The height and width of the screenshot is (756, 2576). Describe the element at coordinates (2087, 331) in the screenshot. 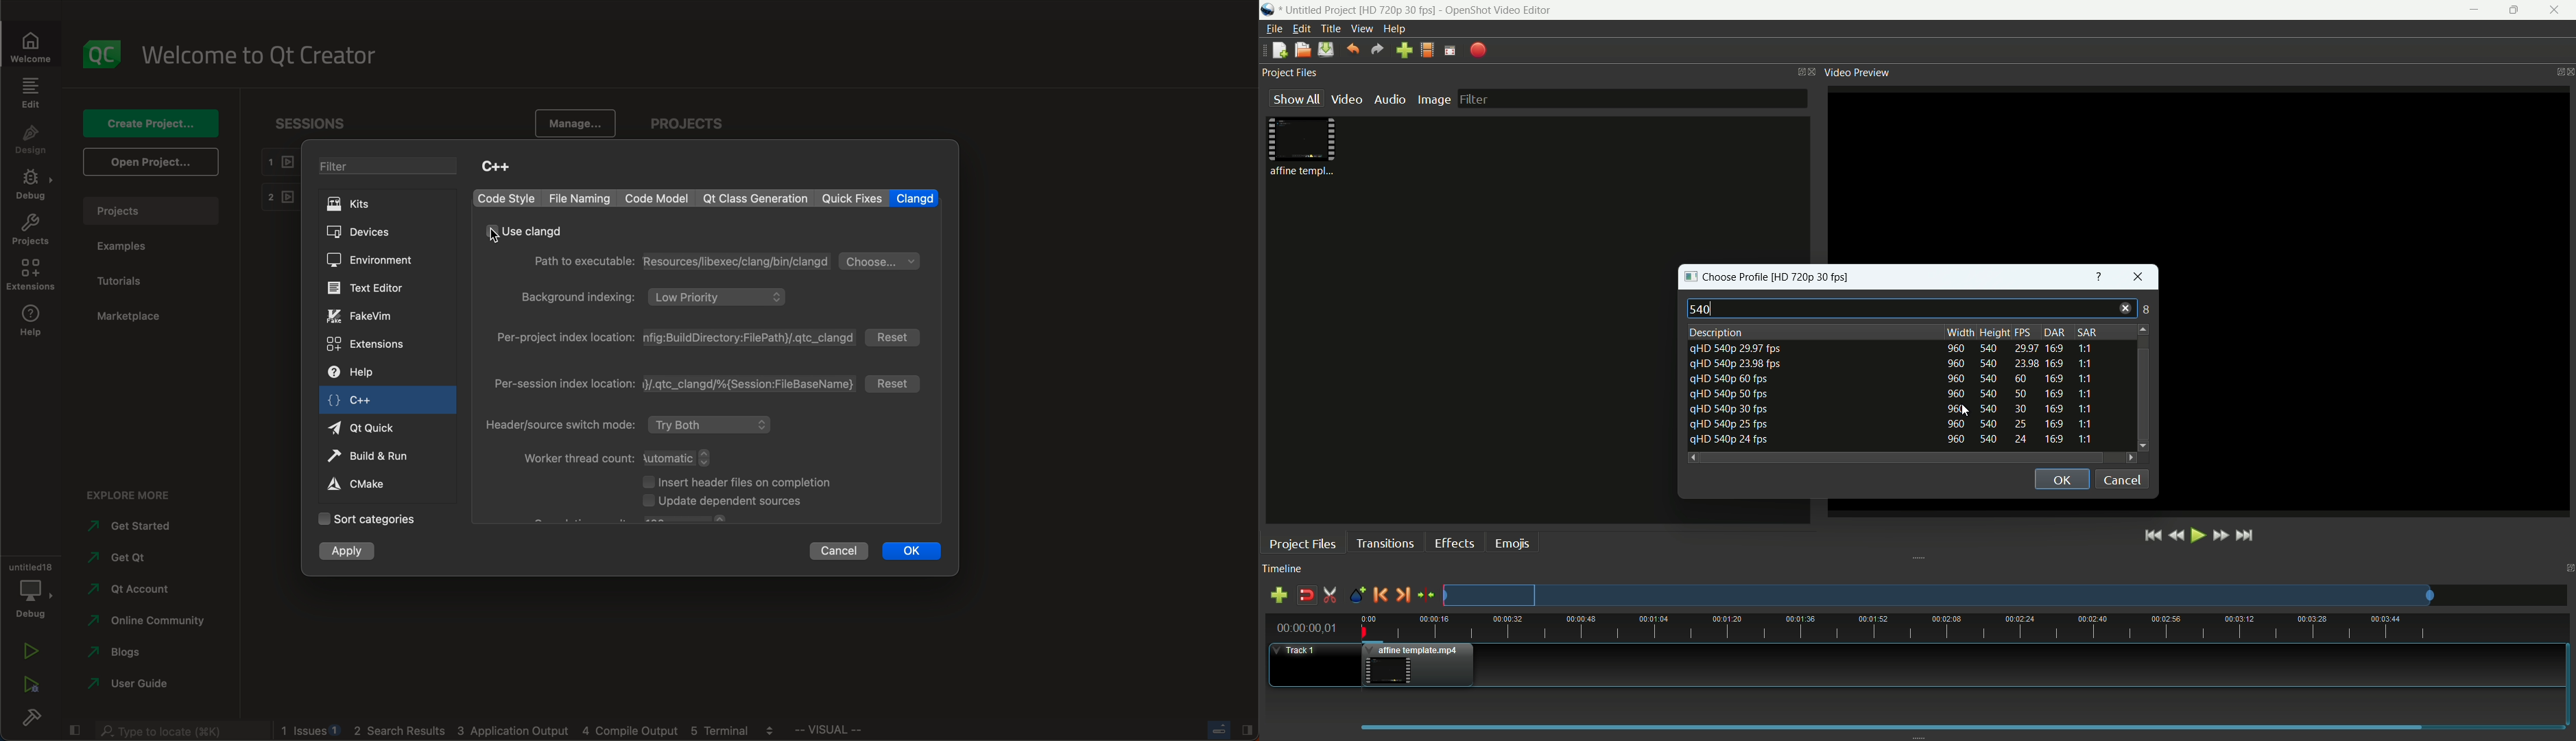

I see `sar` at that location.